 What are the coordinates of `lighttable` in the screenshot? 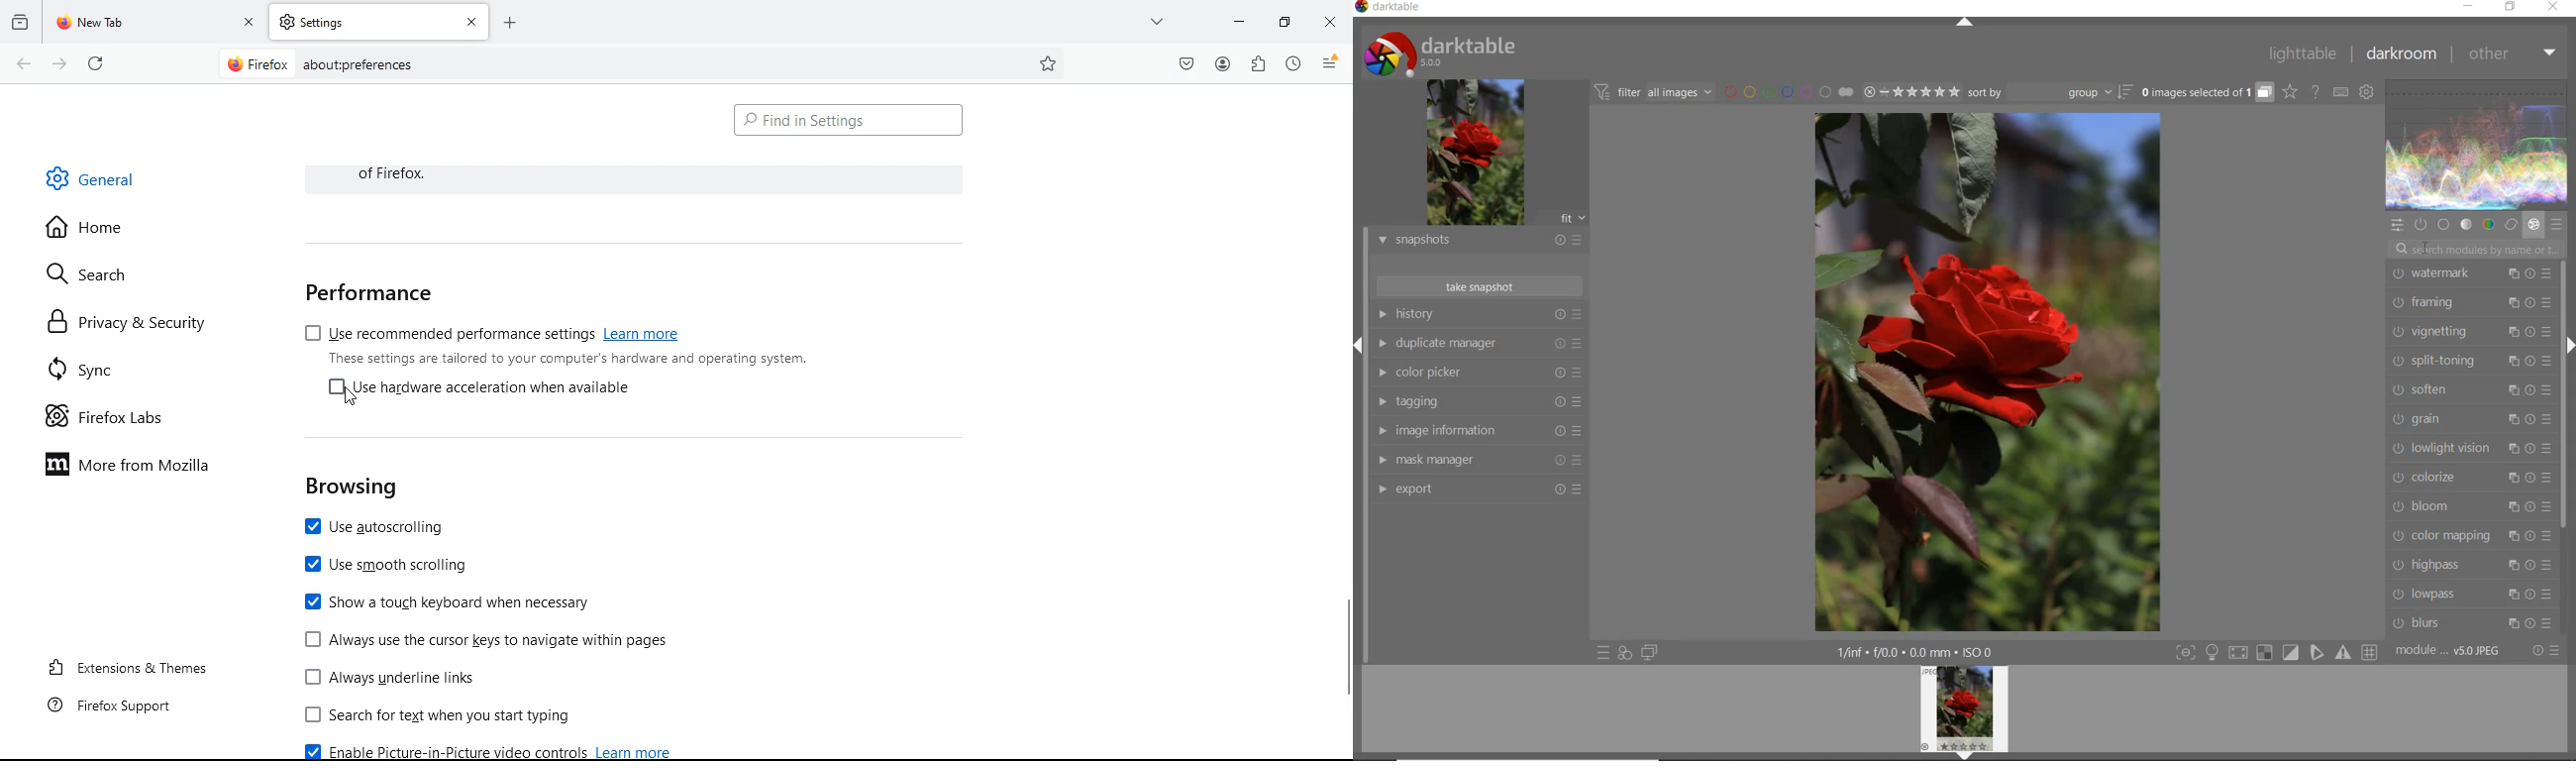 It's located at (2305, 55).